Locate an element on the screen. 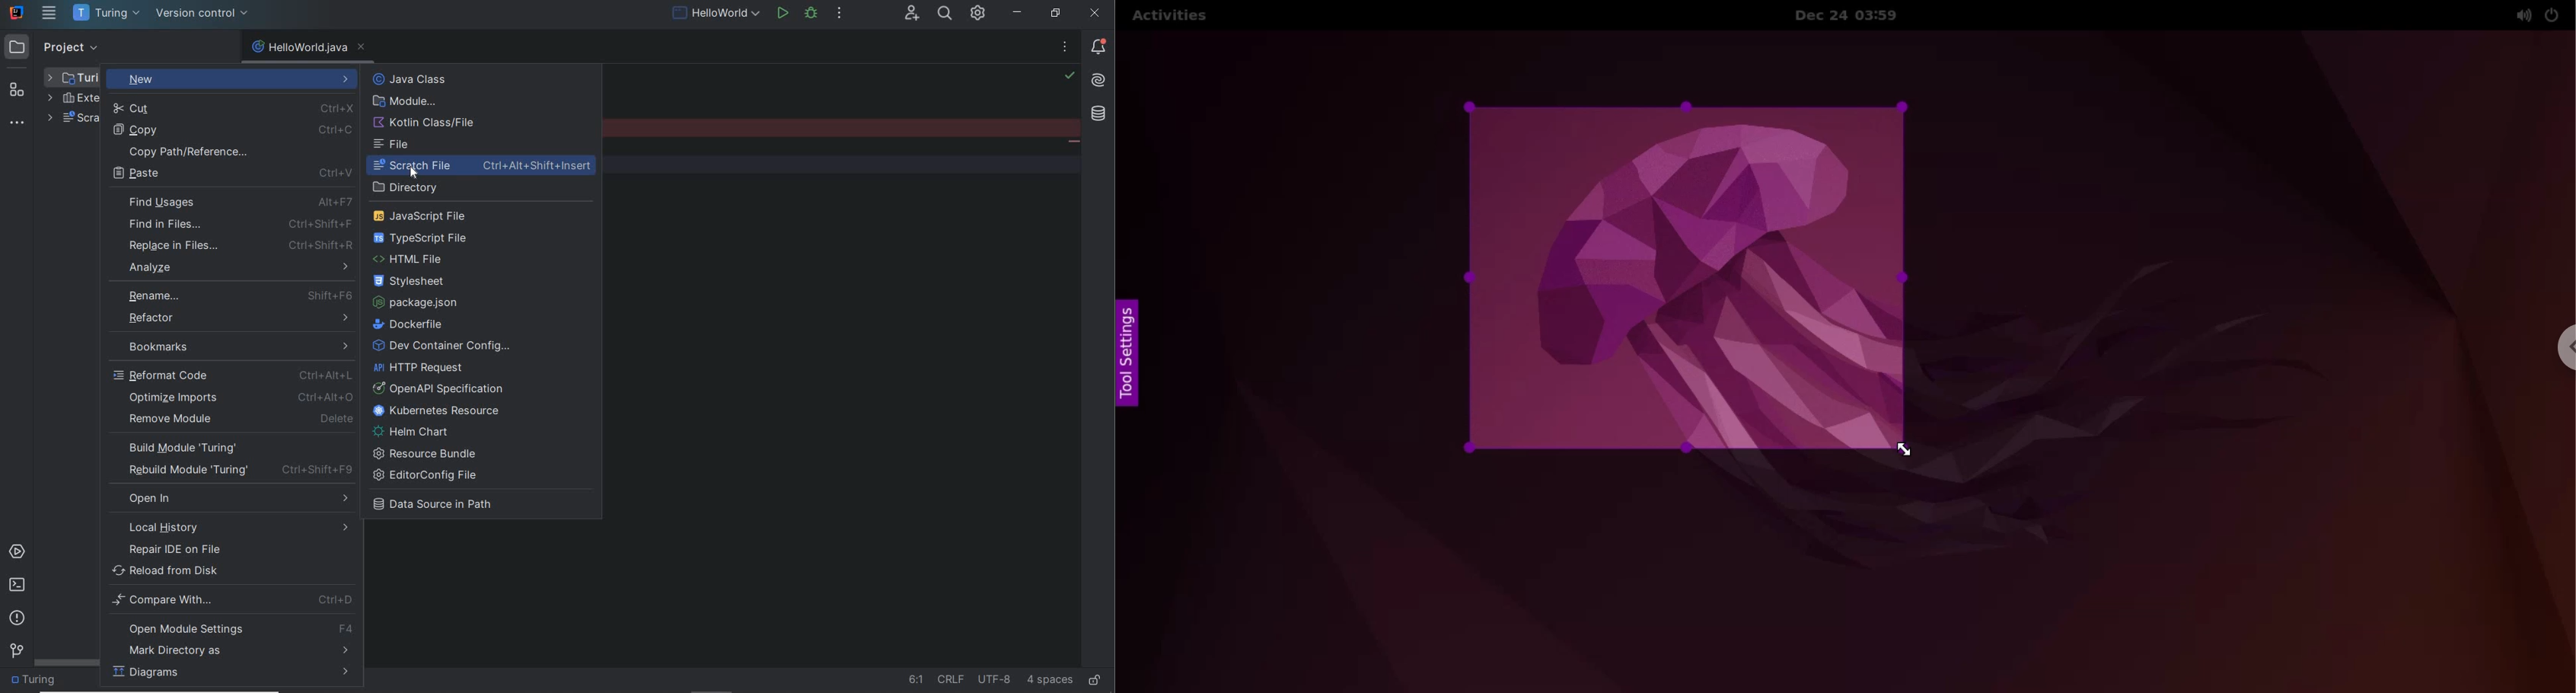 This screenshot has width=2576, height=700. copy path/reference is located at coordinates (232, 151).